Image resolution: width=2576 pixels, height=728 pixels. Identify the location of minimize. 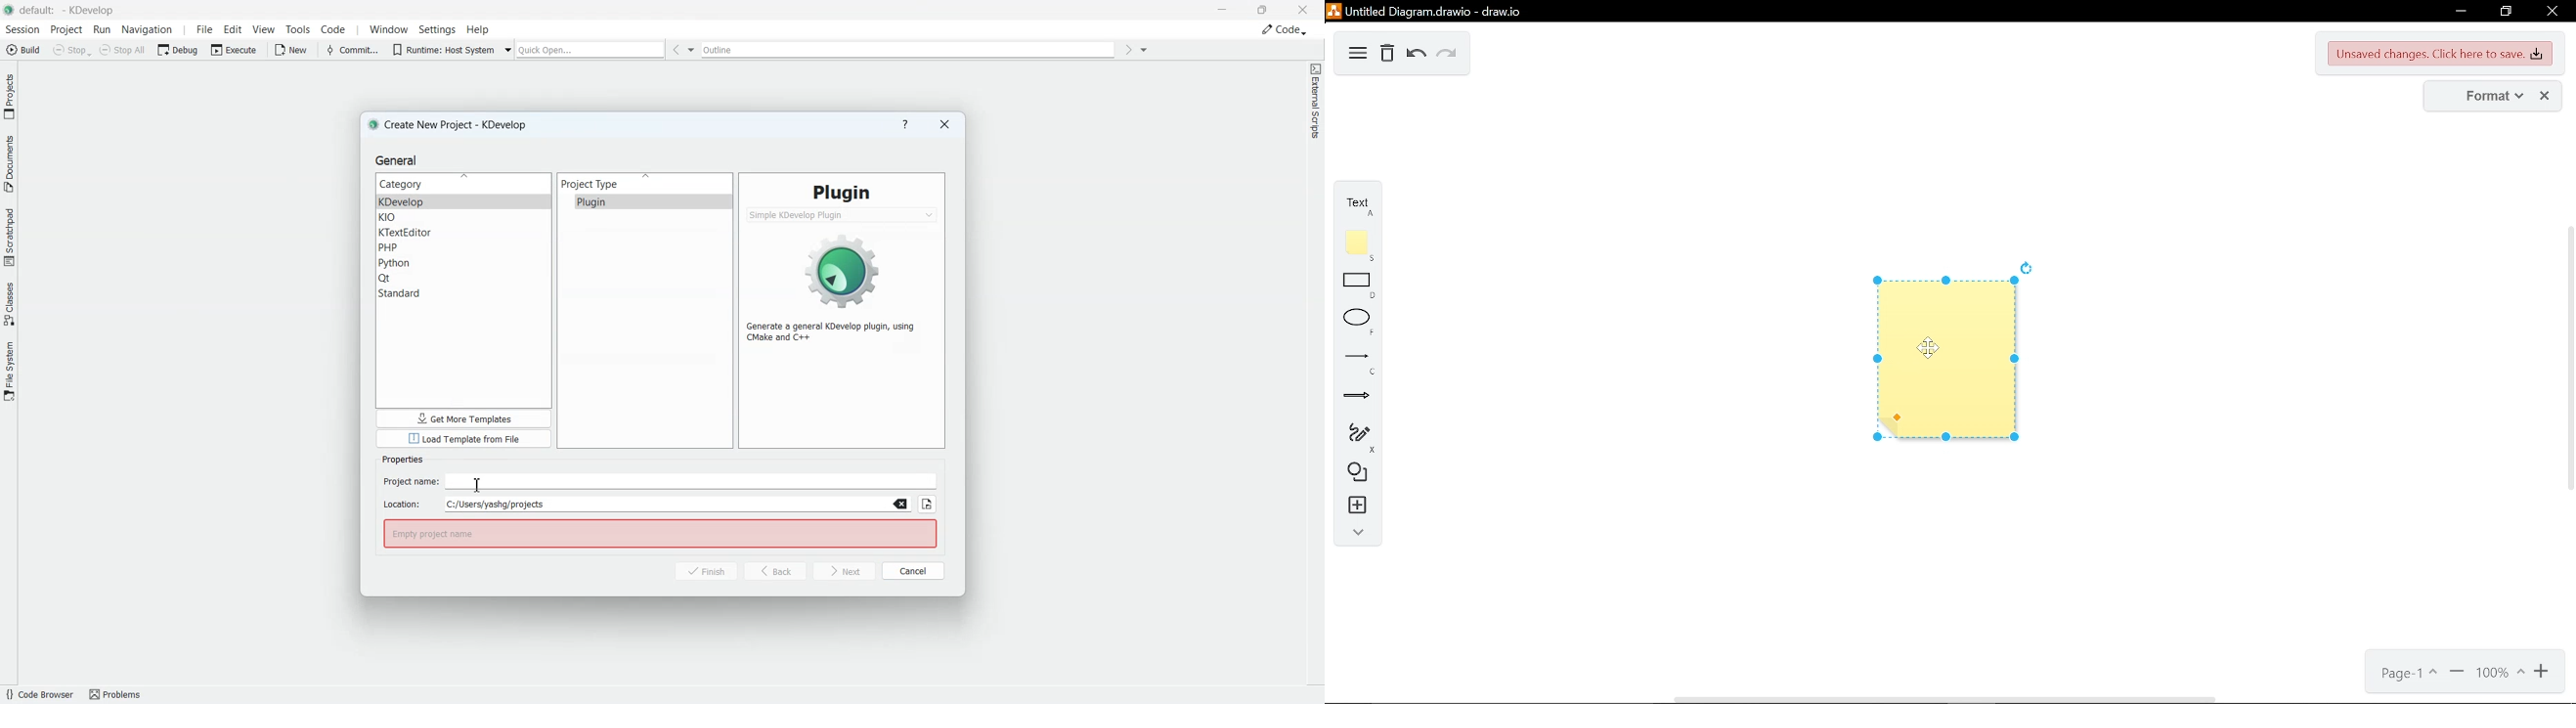
(2457, 12).